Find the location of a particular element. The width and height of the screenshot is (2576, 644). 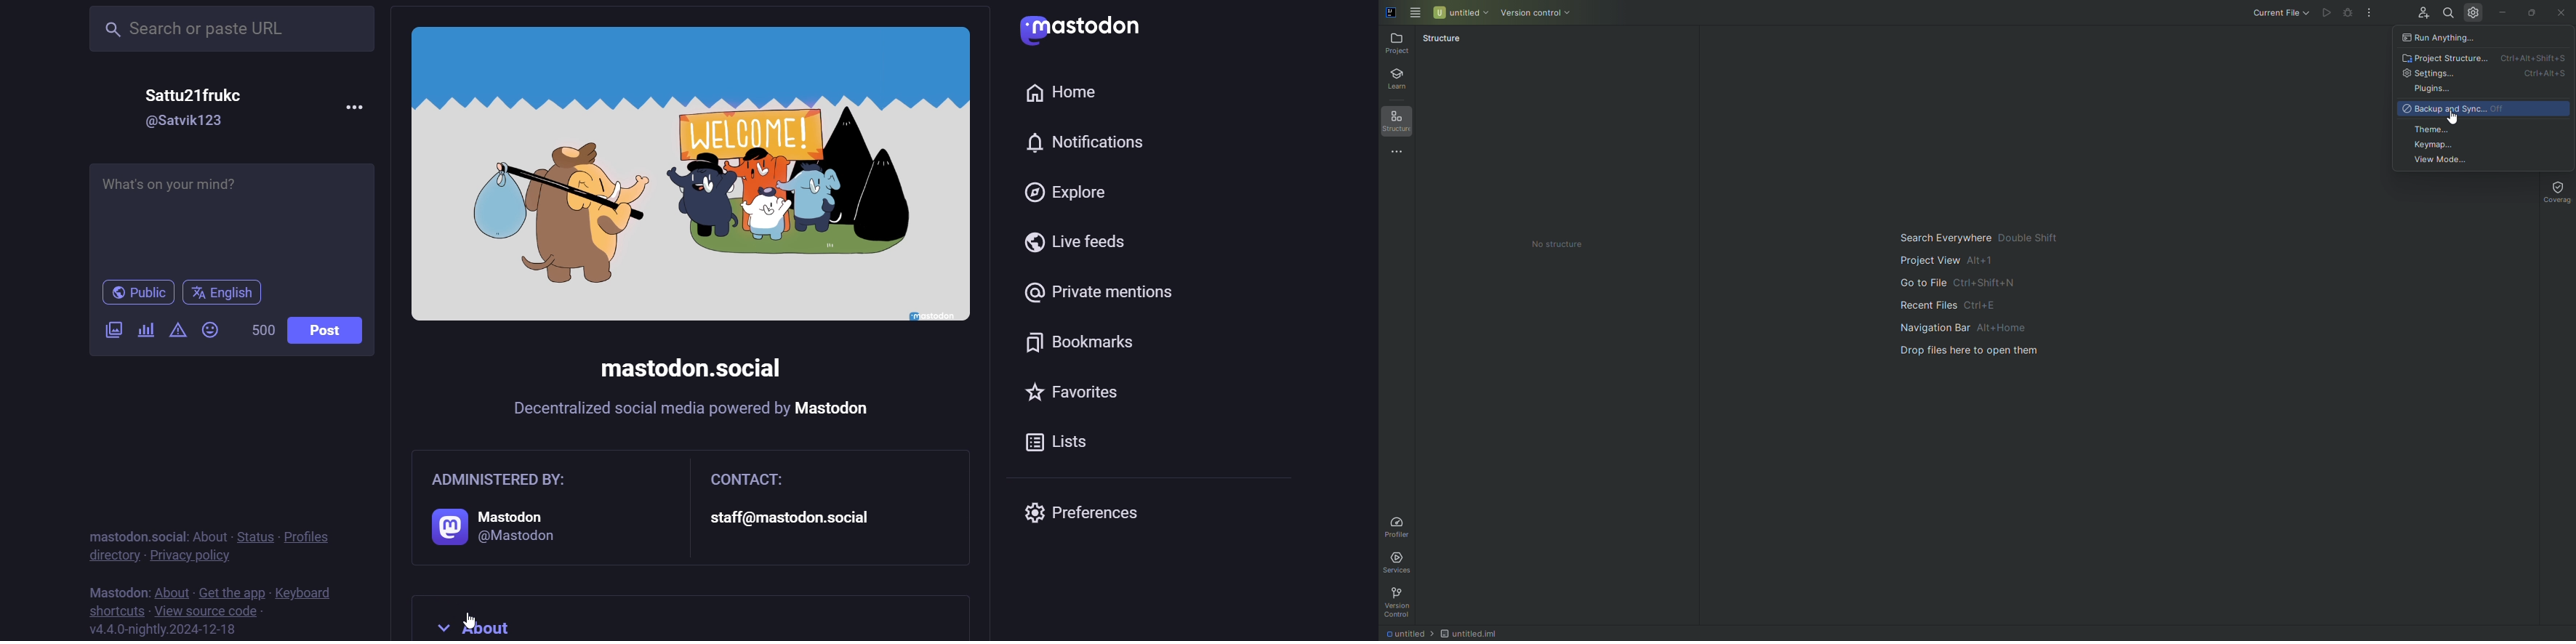

content warning is located at coordinates (177, 330).